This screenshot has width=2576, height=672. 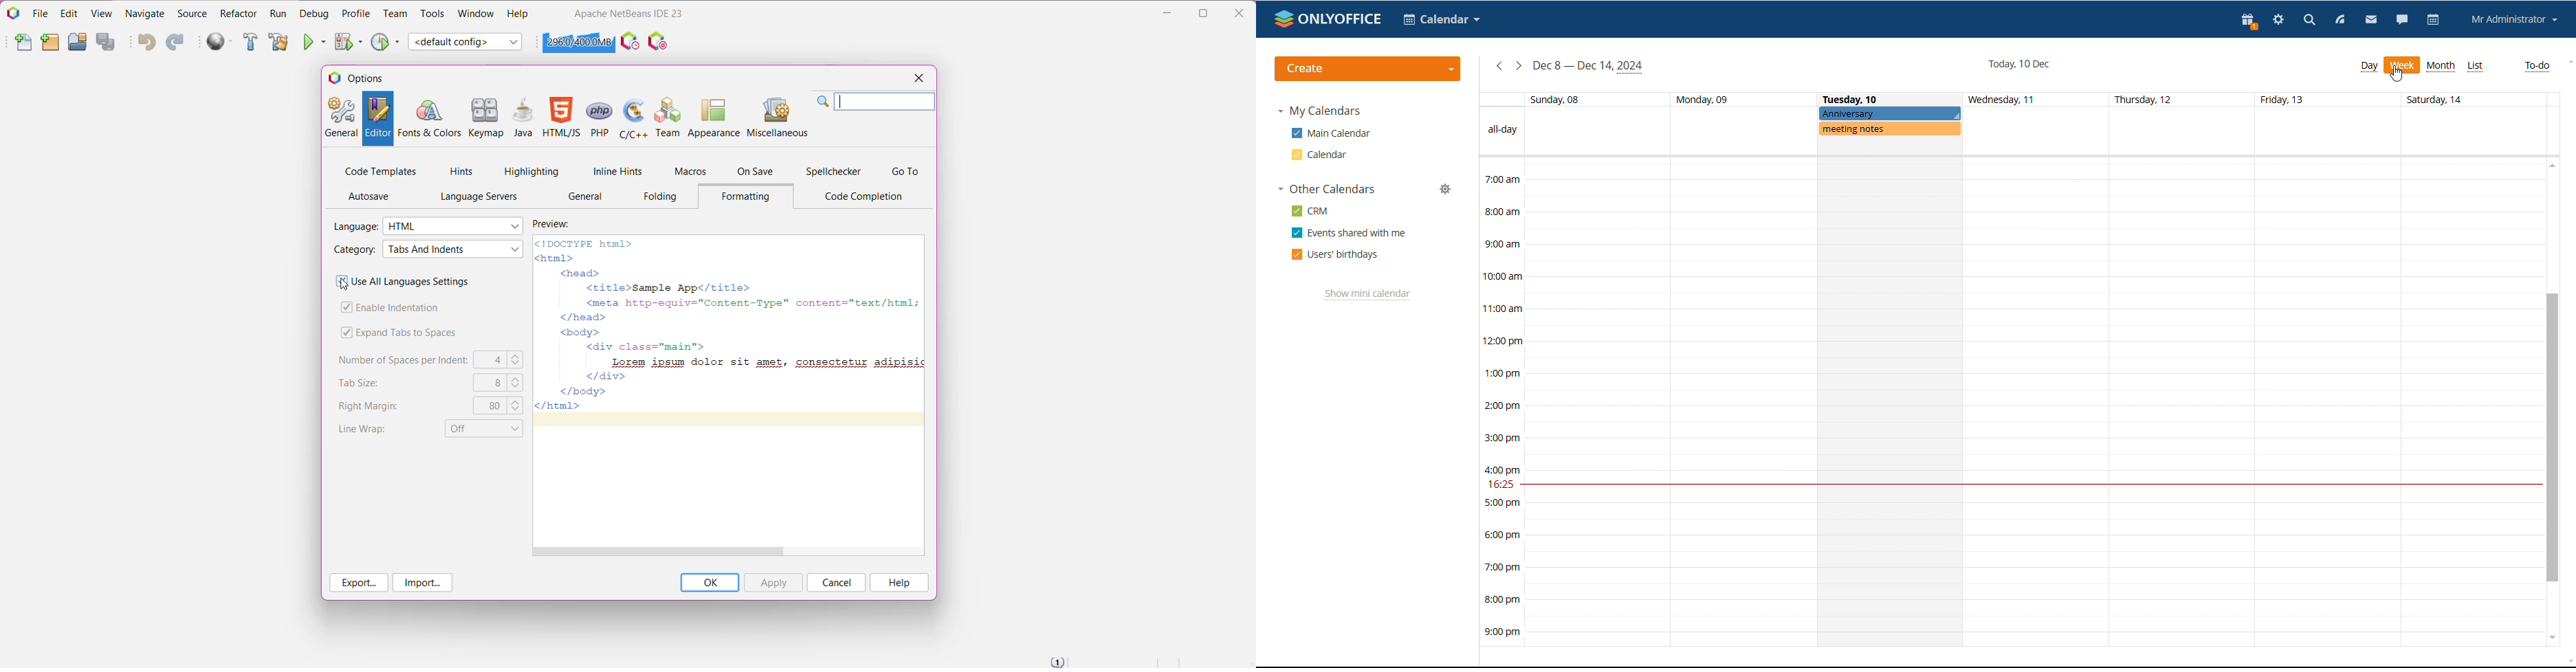 I want to click on Set the required tab size, so click(x=520, y=382).